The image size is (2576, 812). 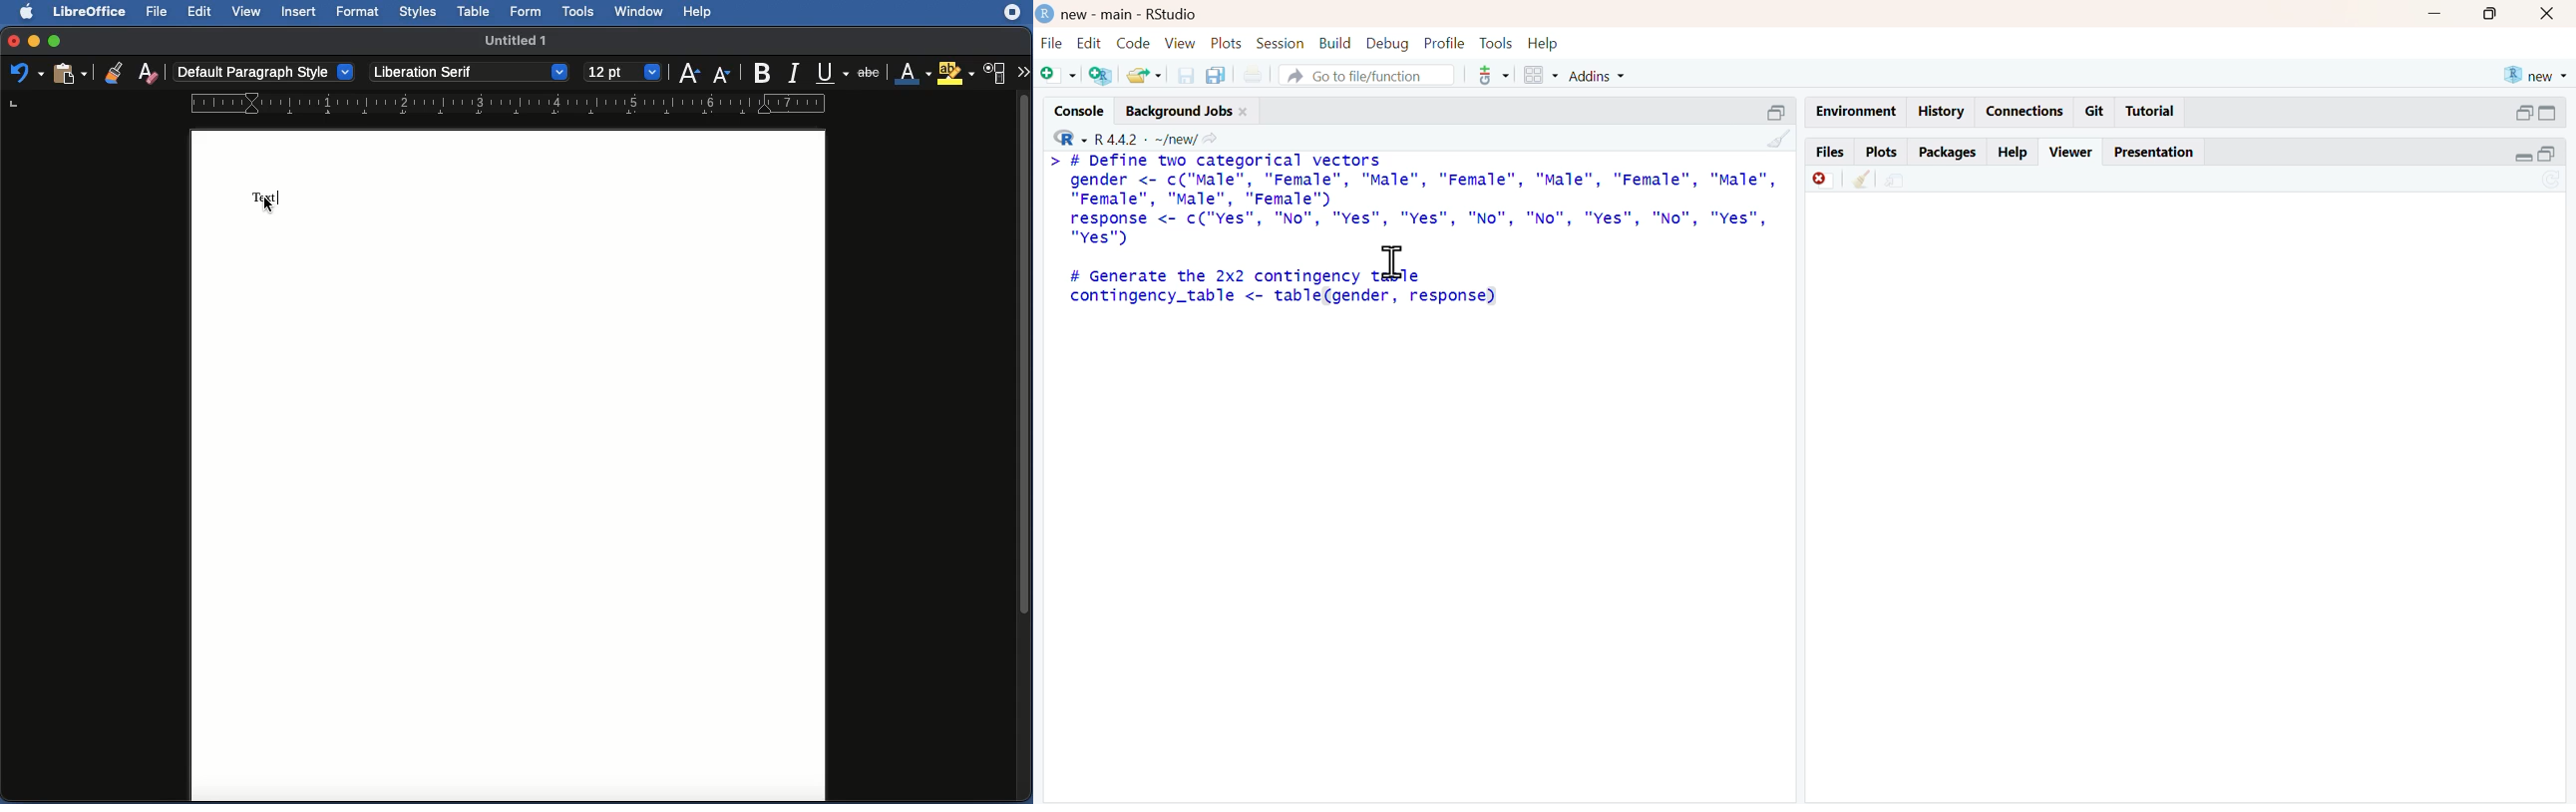 What do you see at coordinates (1212, 140) in the screenshot?
I see `share icon` at bounding box center [1212, 140].